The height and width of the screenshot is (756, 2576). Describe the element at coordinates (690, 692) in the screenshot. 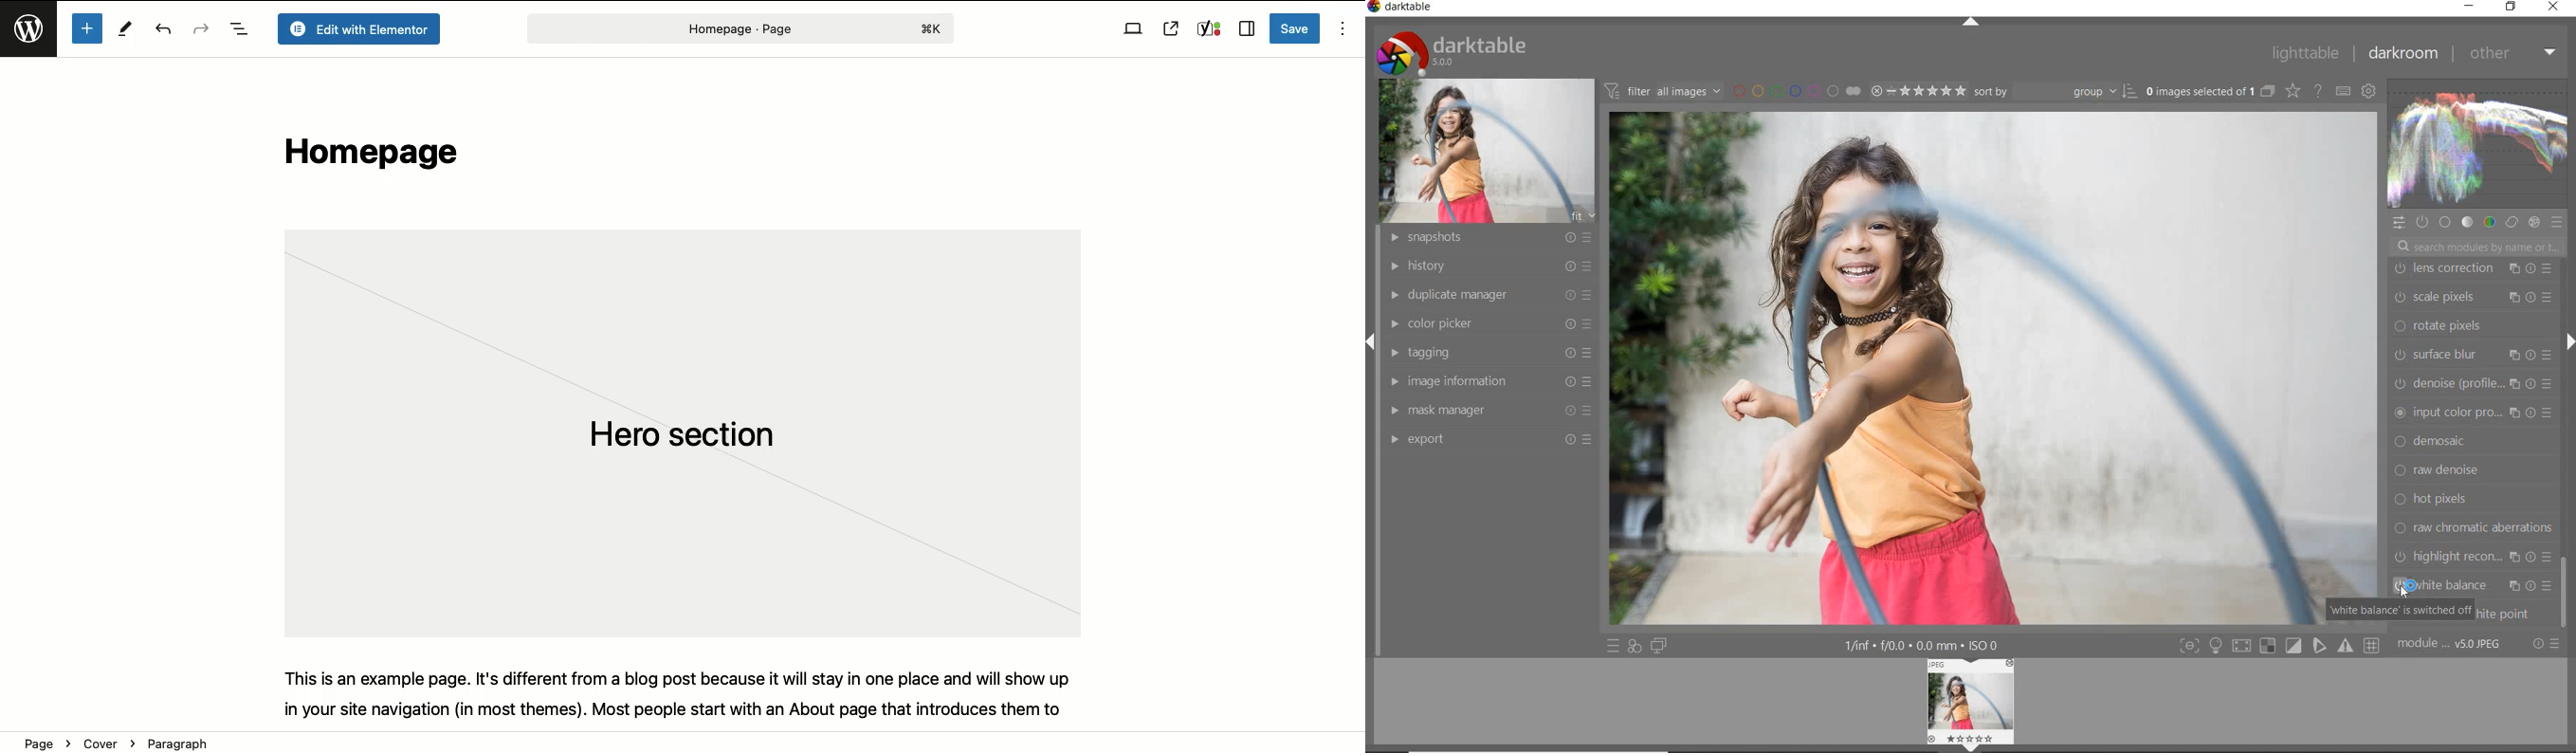

I see `This is an example page. It's different from a blog post because it will stay in one place and will show up
in your site navigation (in most themes). Most people start with an About page that introduces them to` at that location.